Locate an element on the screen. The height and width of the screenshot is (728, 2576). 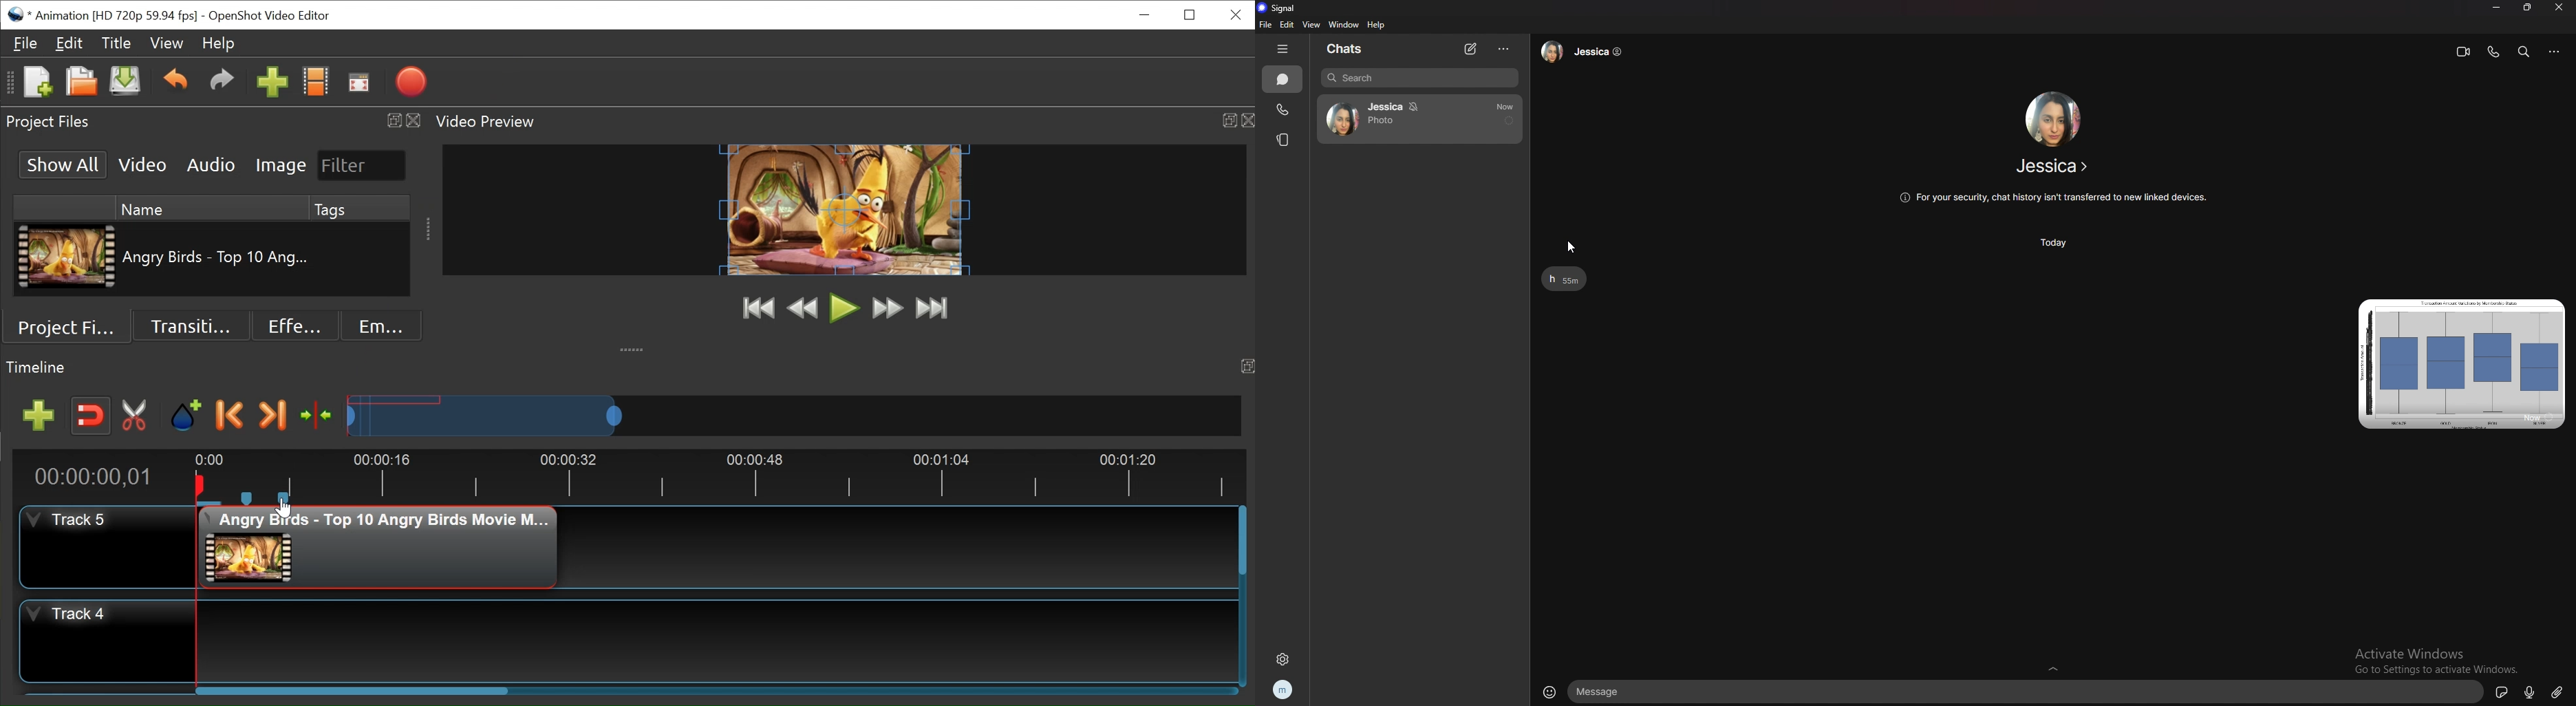
Video is located at coordinates (141, 165).